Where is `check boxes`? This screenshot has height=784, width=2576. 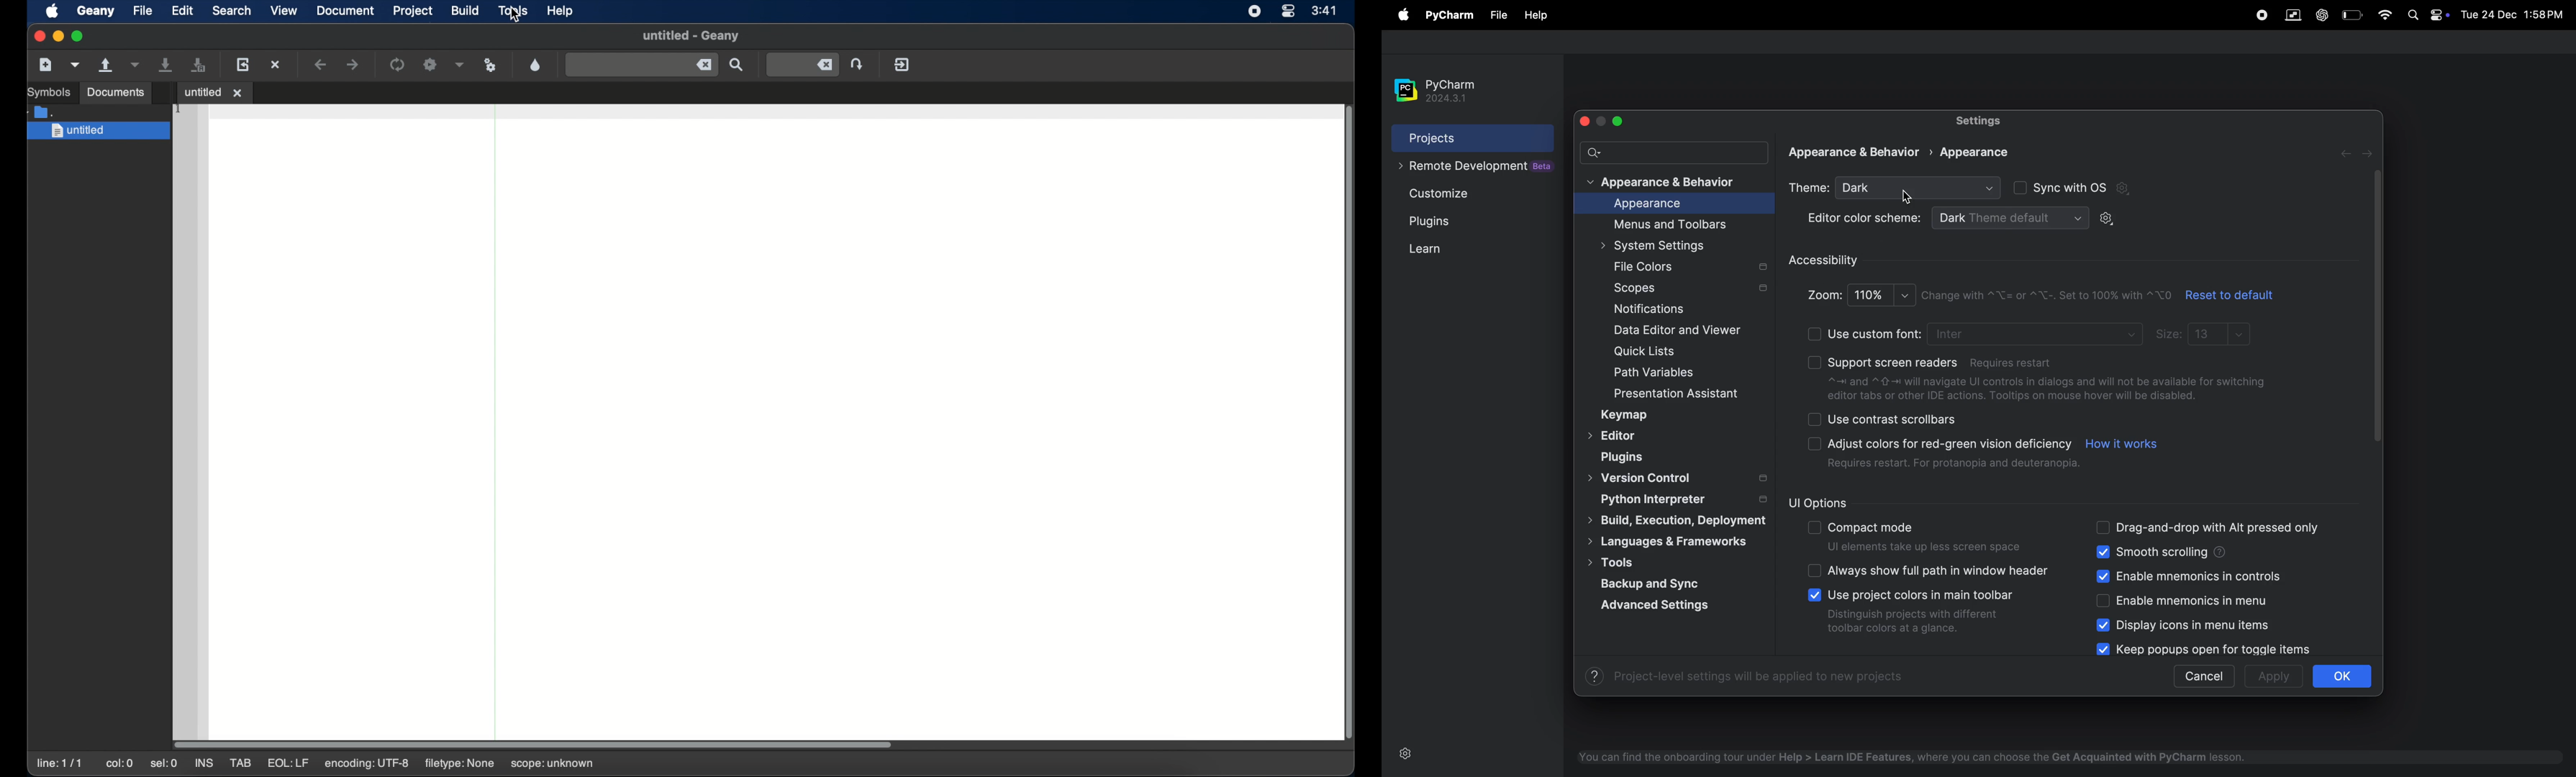
check boxes is located at coordinates (2102, 553).